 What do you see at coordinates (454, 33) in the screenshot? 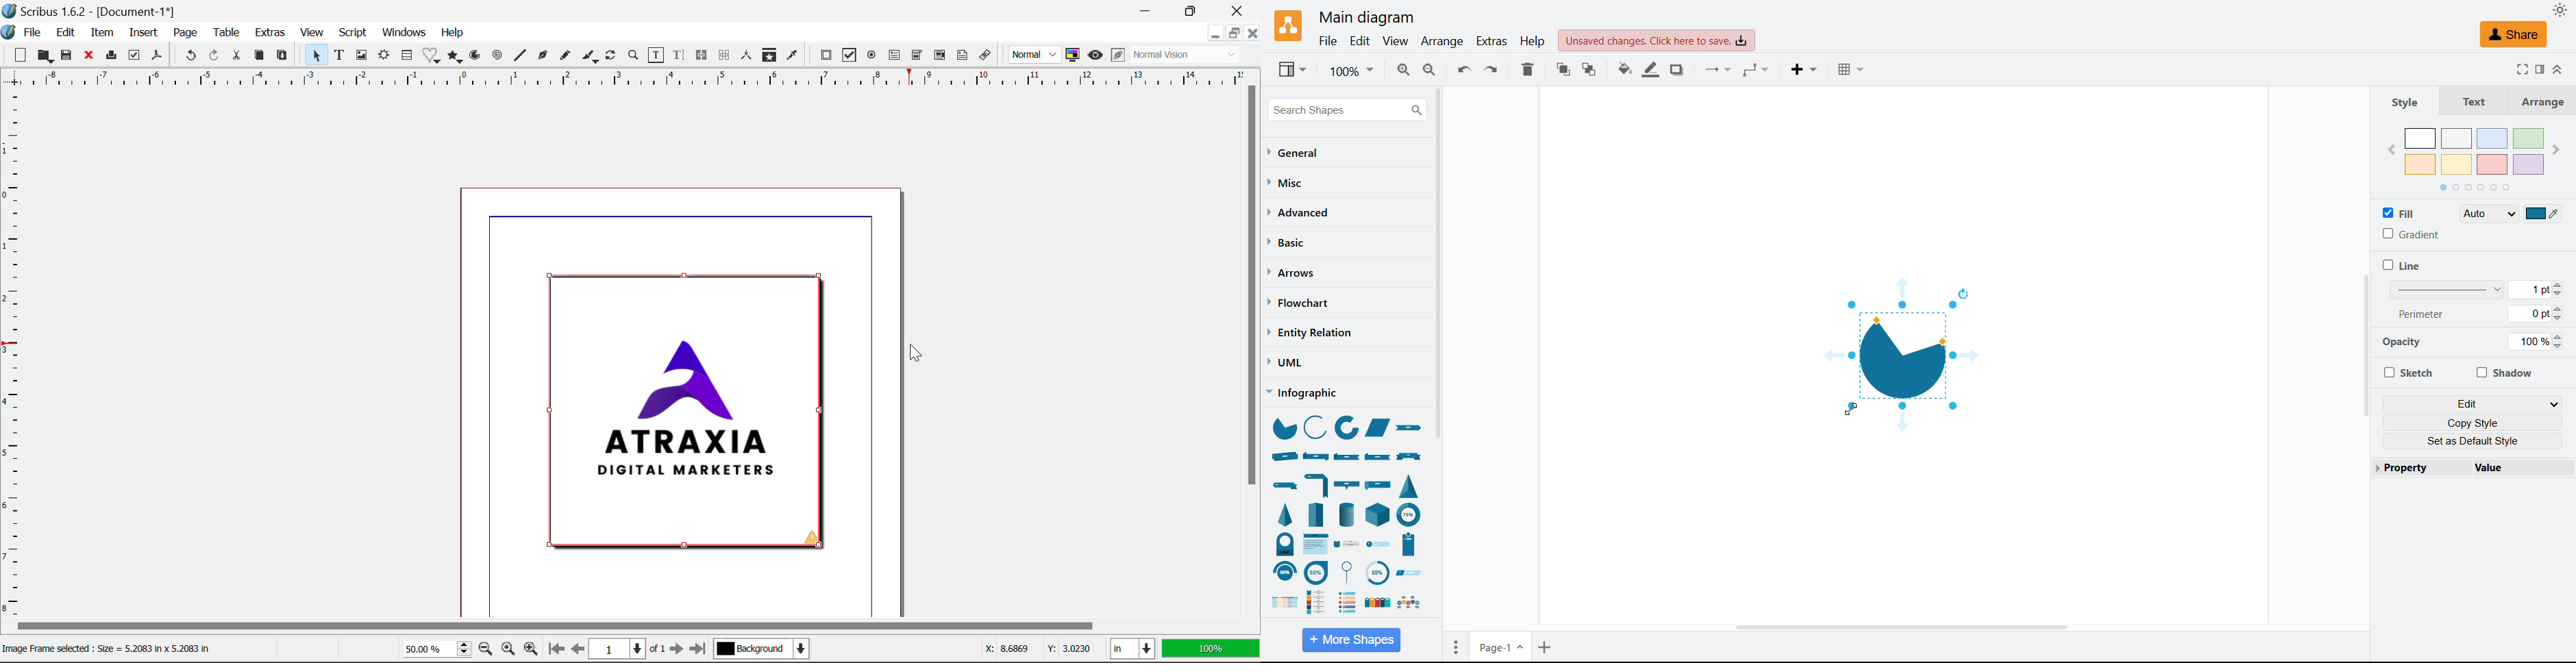
I see `Help` at bounding box center [454, 33].